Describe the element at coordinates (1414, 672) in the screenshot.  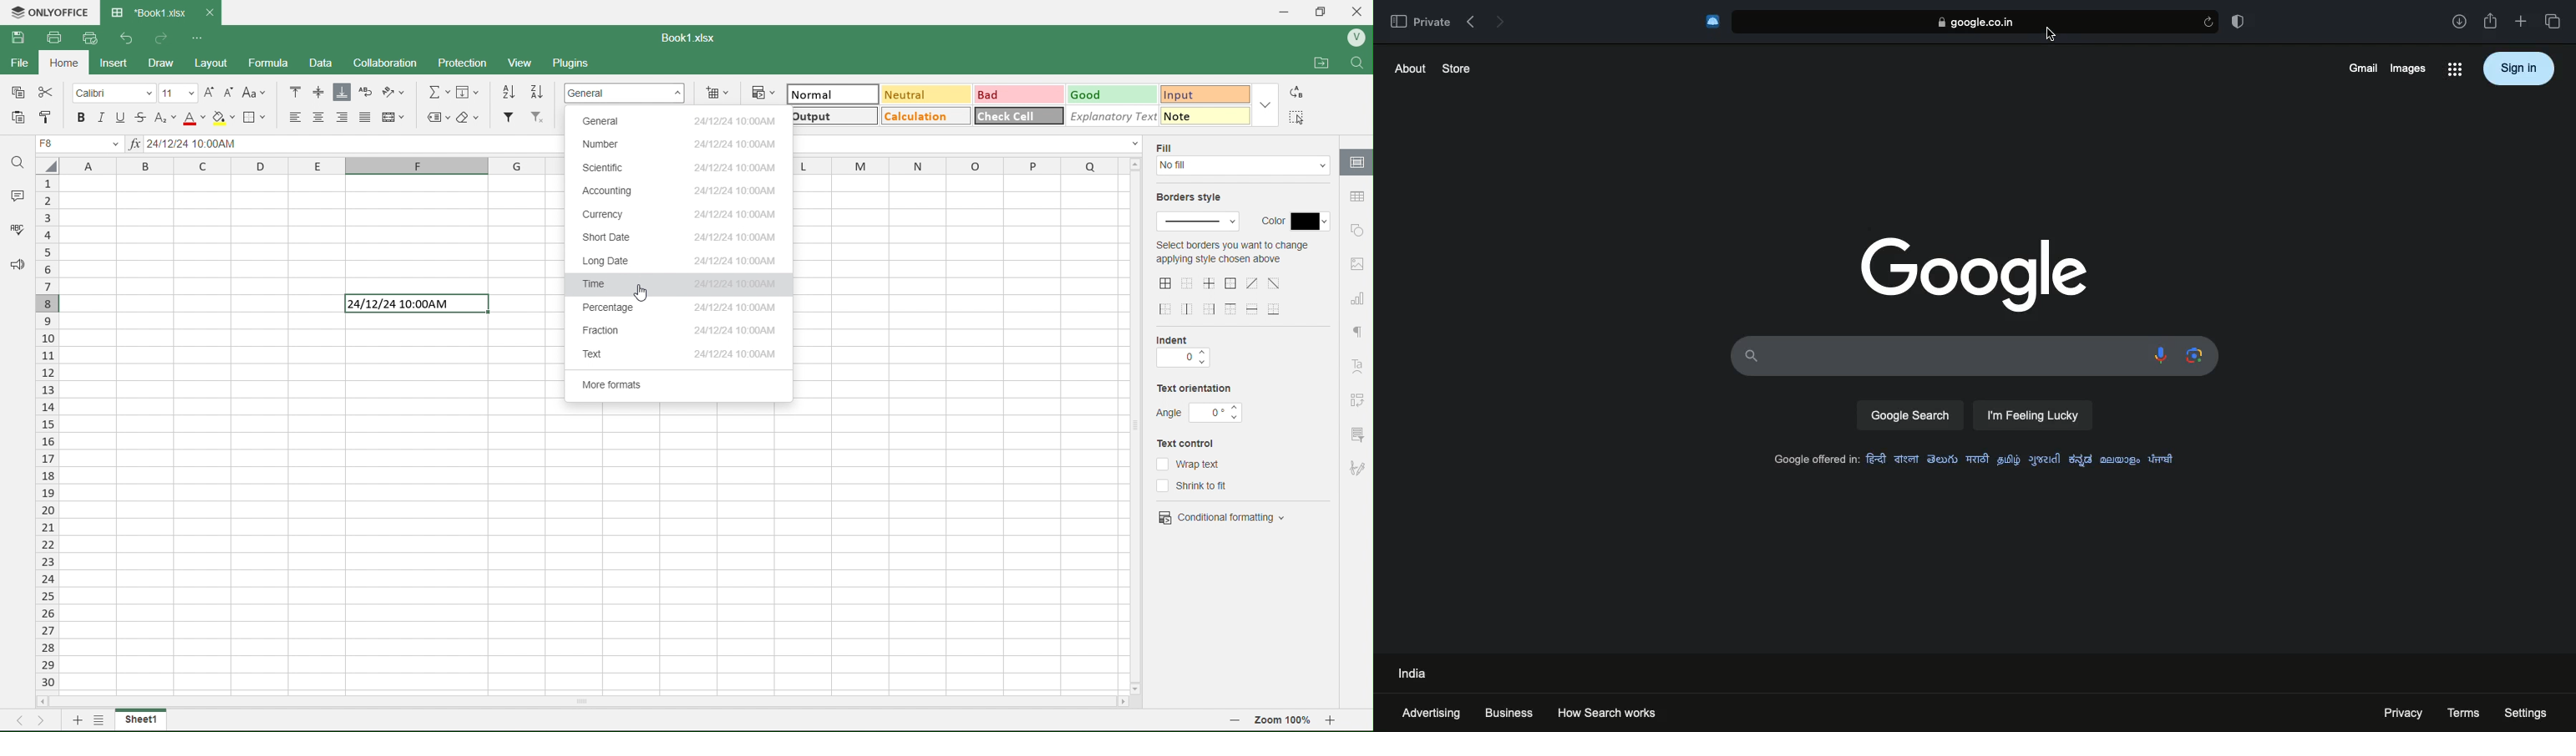
I see `india` at that location.